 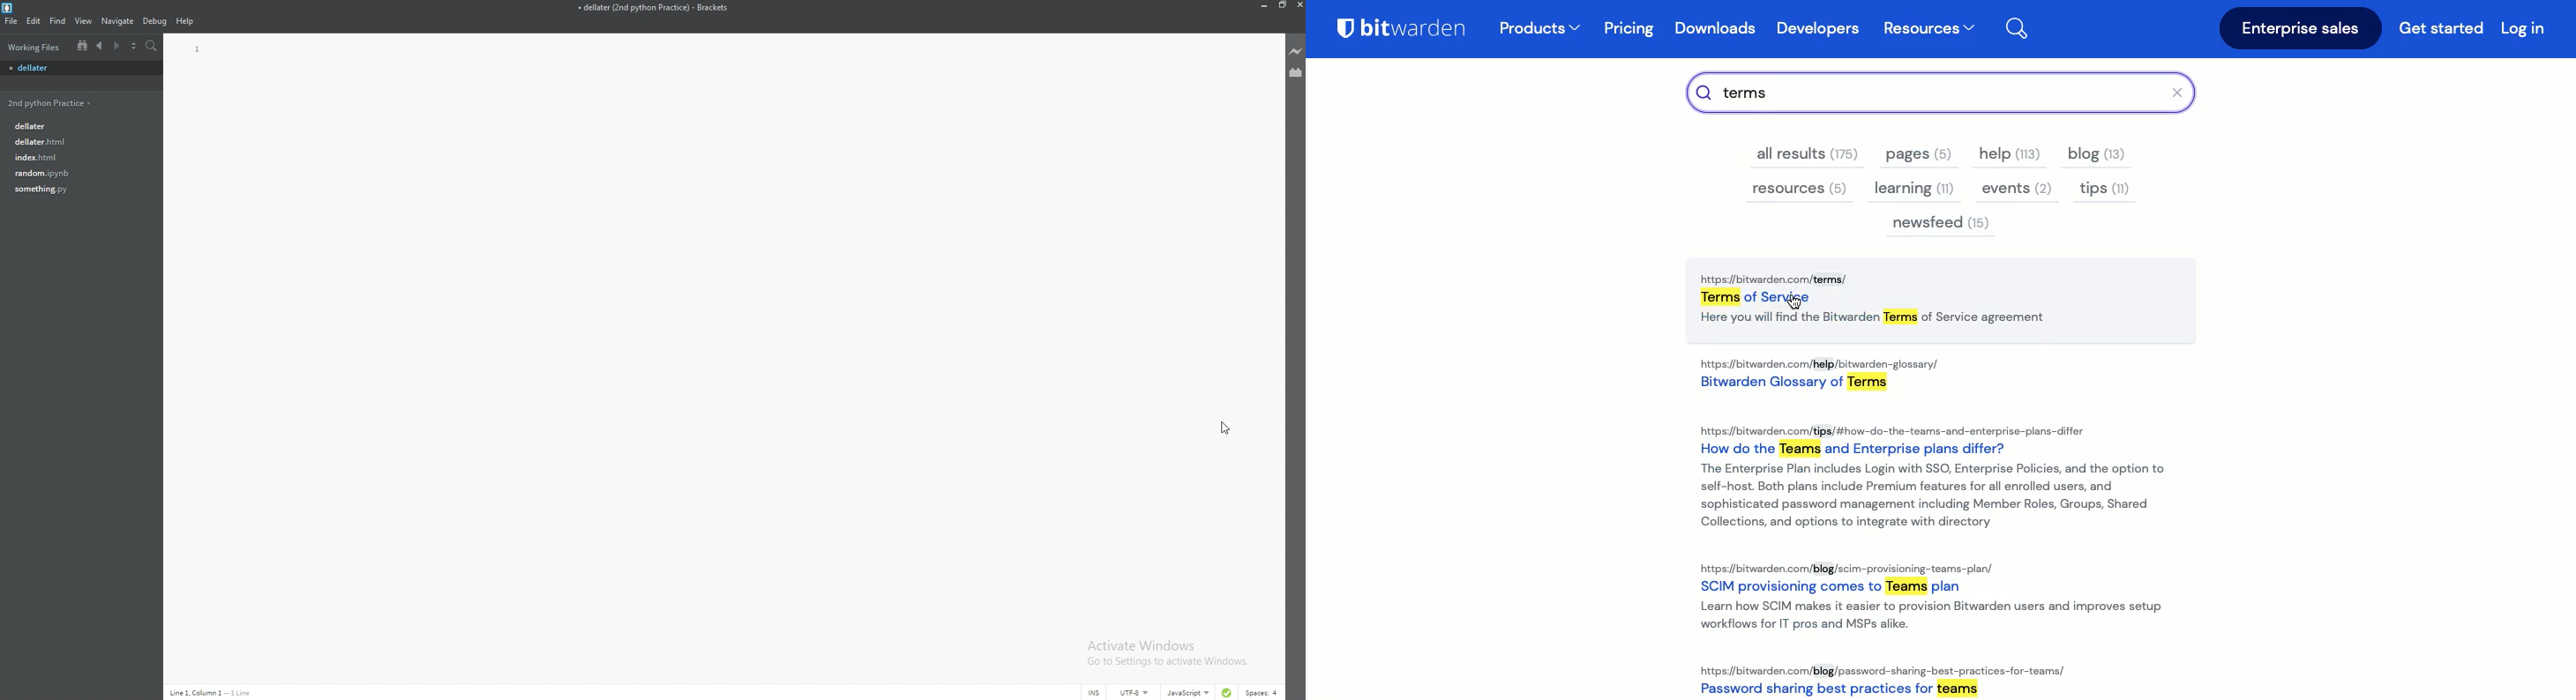 What do you see at coordinates (1295, 71) in the screenshot?
I see `extension manager` at bounding box center [1295, 71].